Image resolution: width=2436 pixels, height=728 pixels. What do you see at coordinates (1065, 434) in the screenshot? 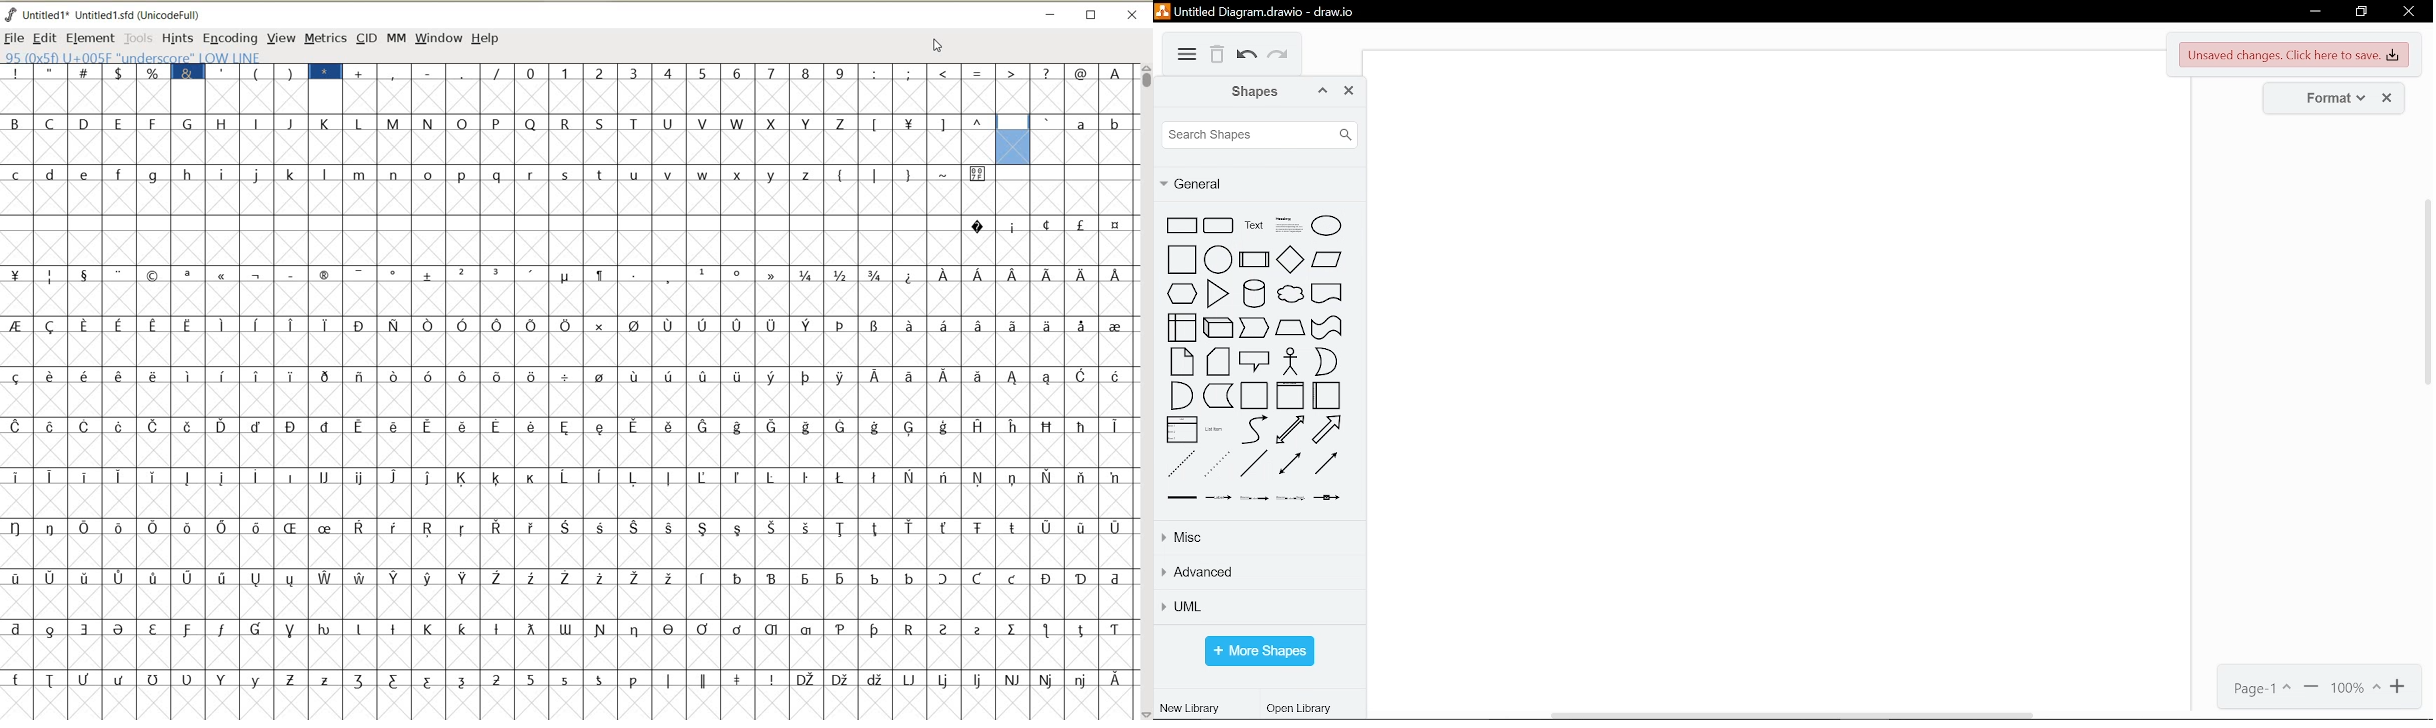
I see `GLYPHY CHARACTERS` at bounding box center [1065, 434].